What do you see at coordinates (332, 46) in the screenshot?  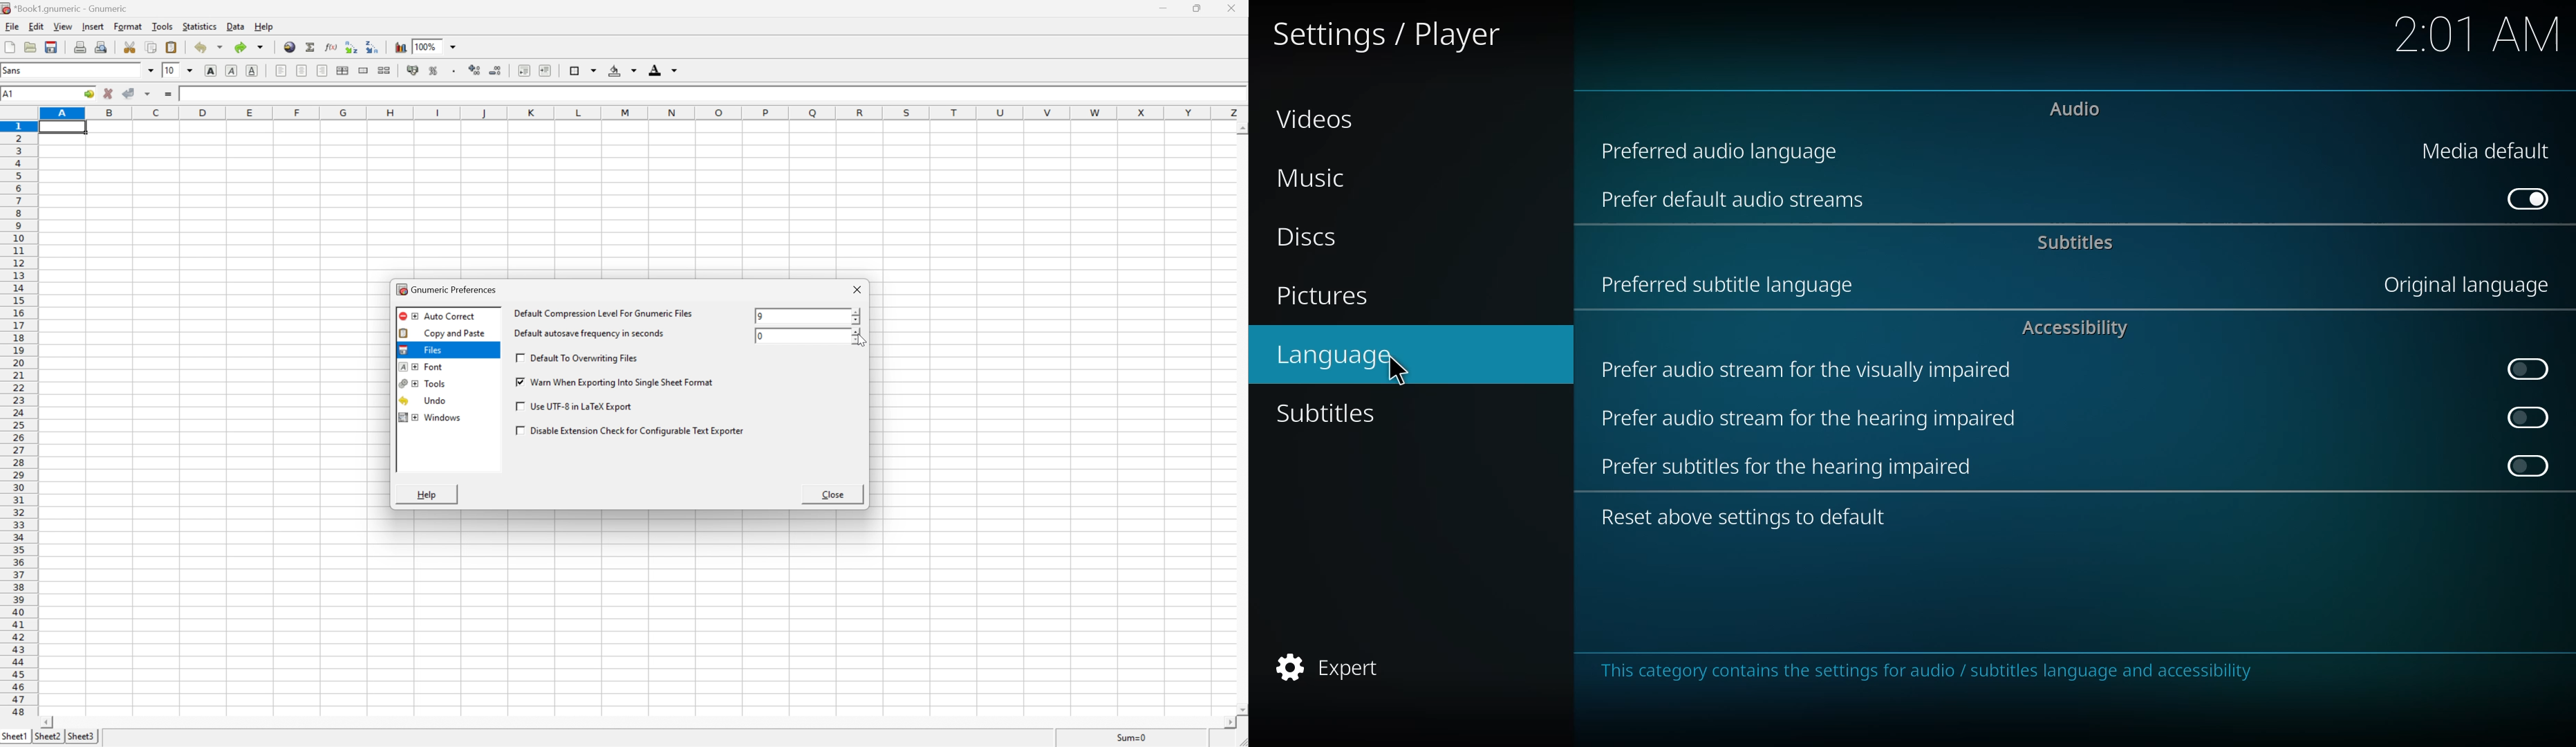 I see `edit function in current cell` at bounding box center [332, 46].